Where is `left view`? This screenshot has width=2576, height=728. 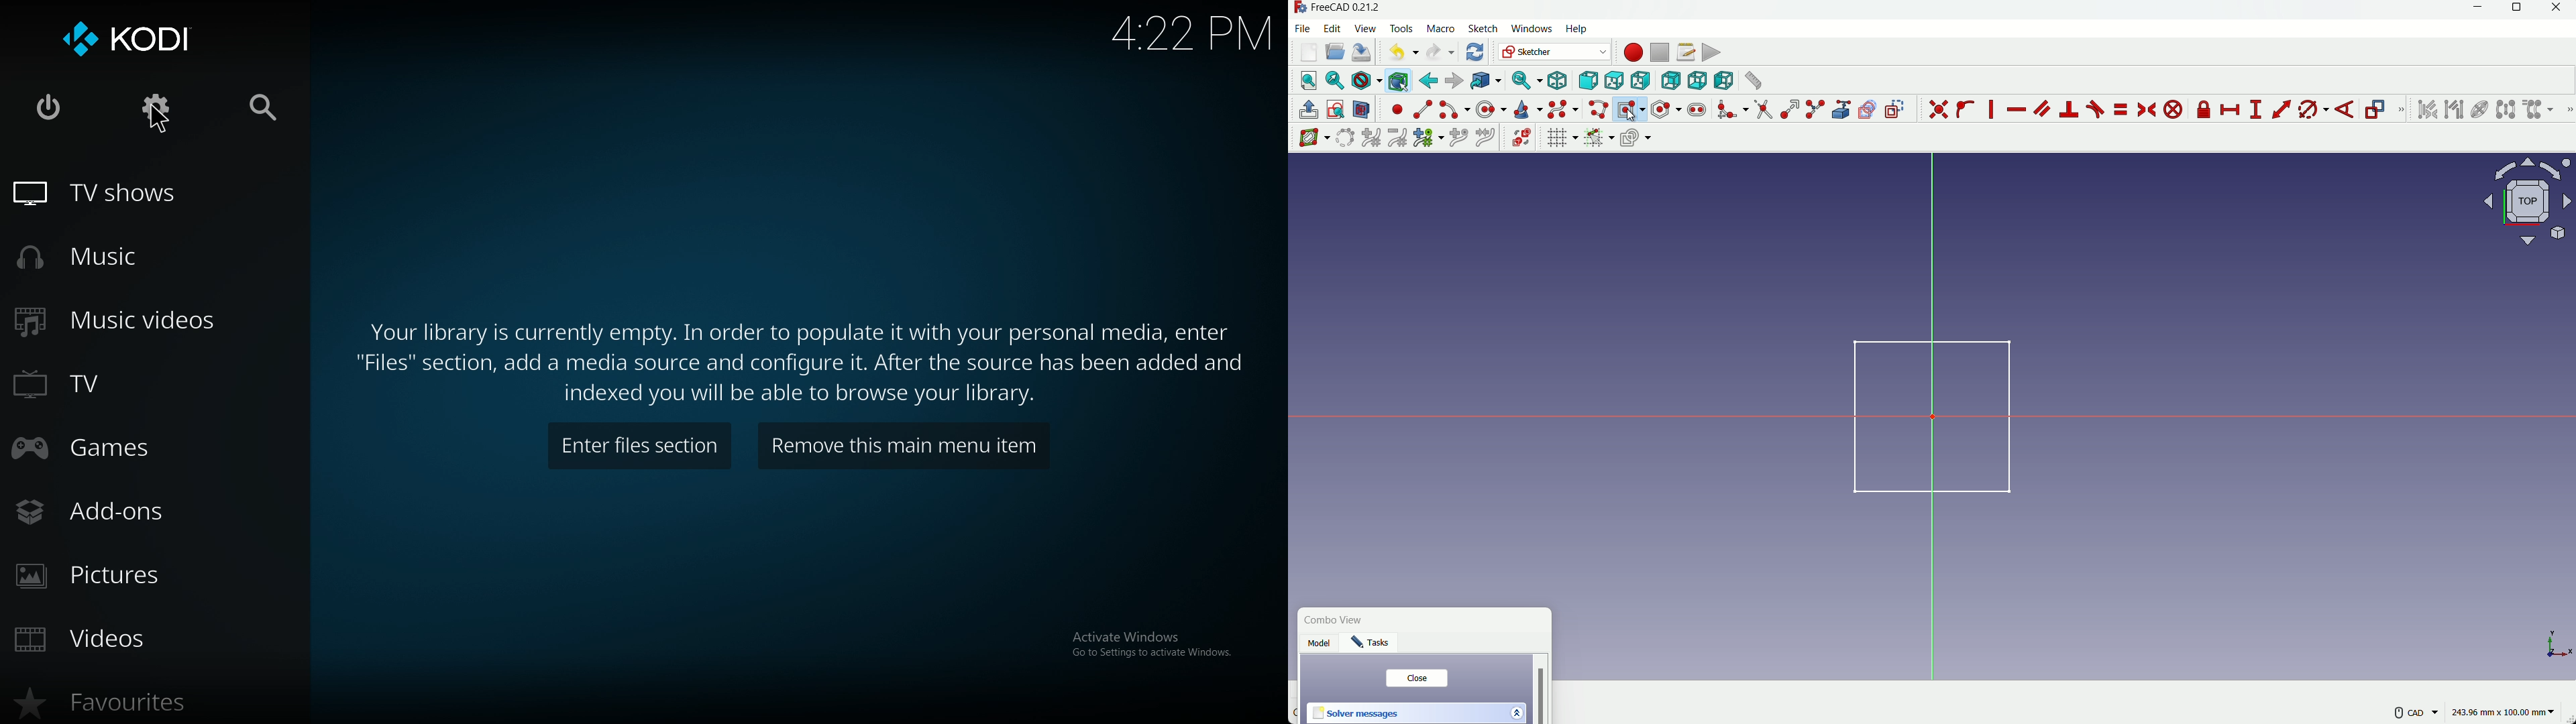
left view is located at coordinates (1721, 80).